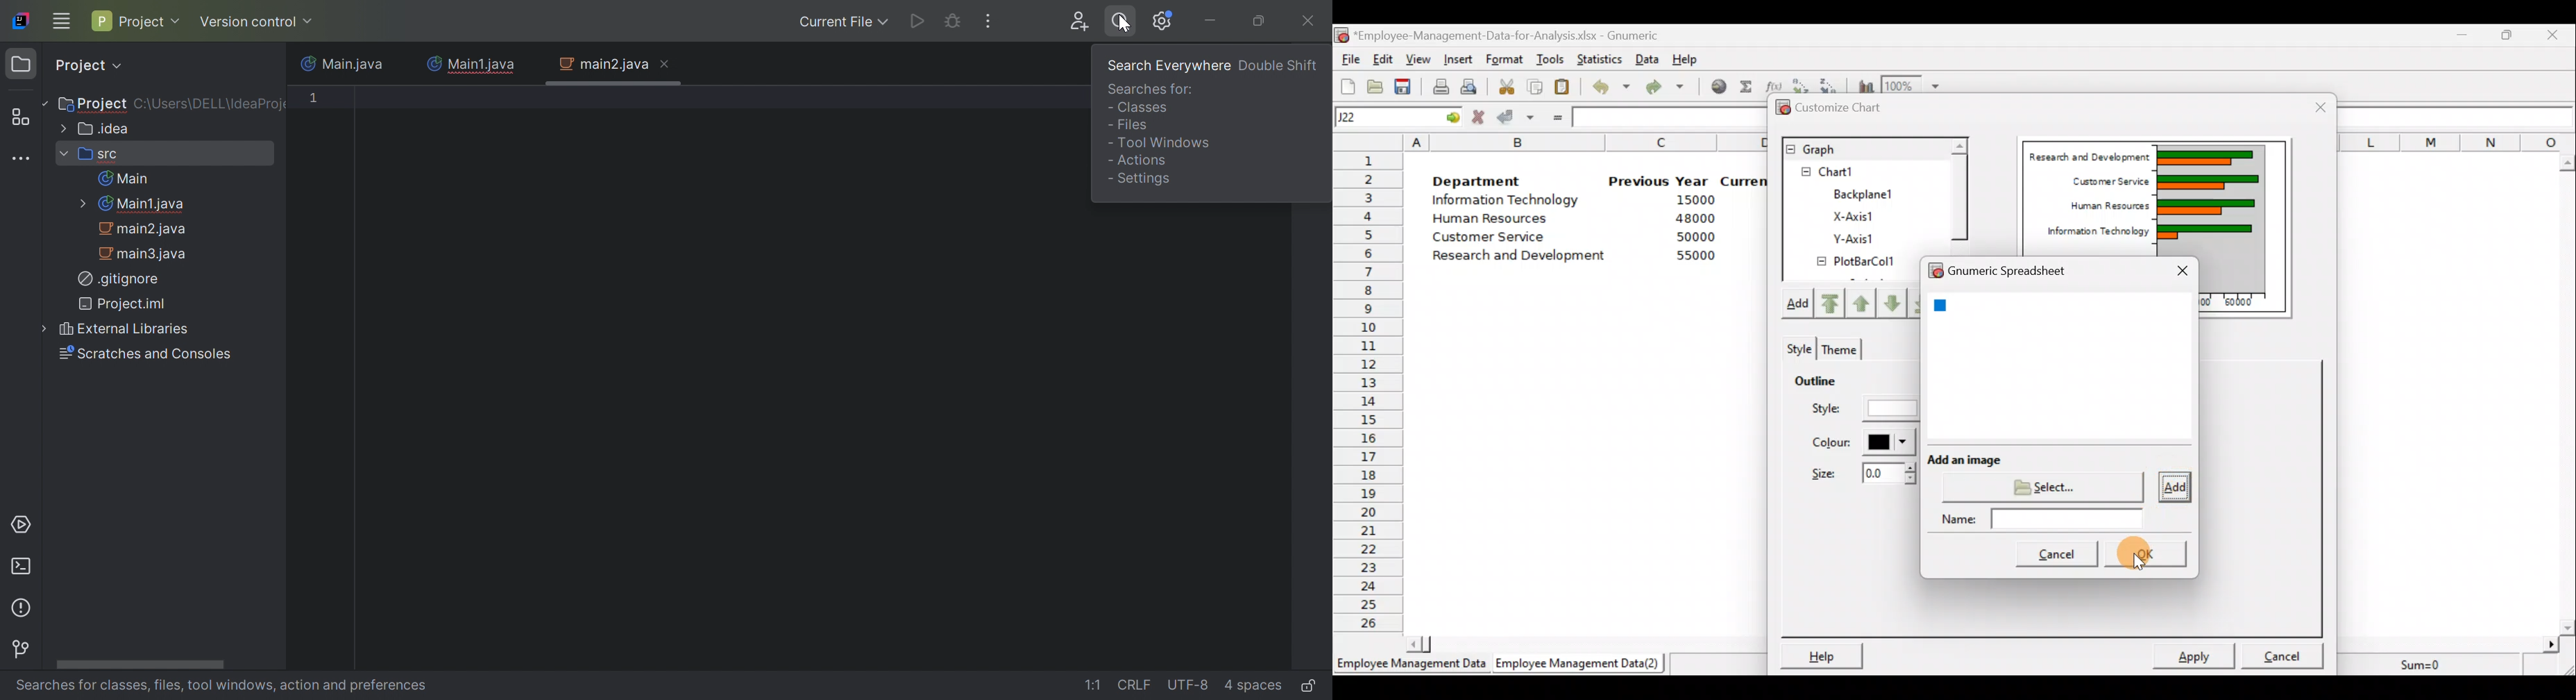 This screenshot has width=2576, height=700. What do you see at coordinates (1550, 58) in the screenshot?
I see `Tools` at bounding box center [1550, 58].